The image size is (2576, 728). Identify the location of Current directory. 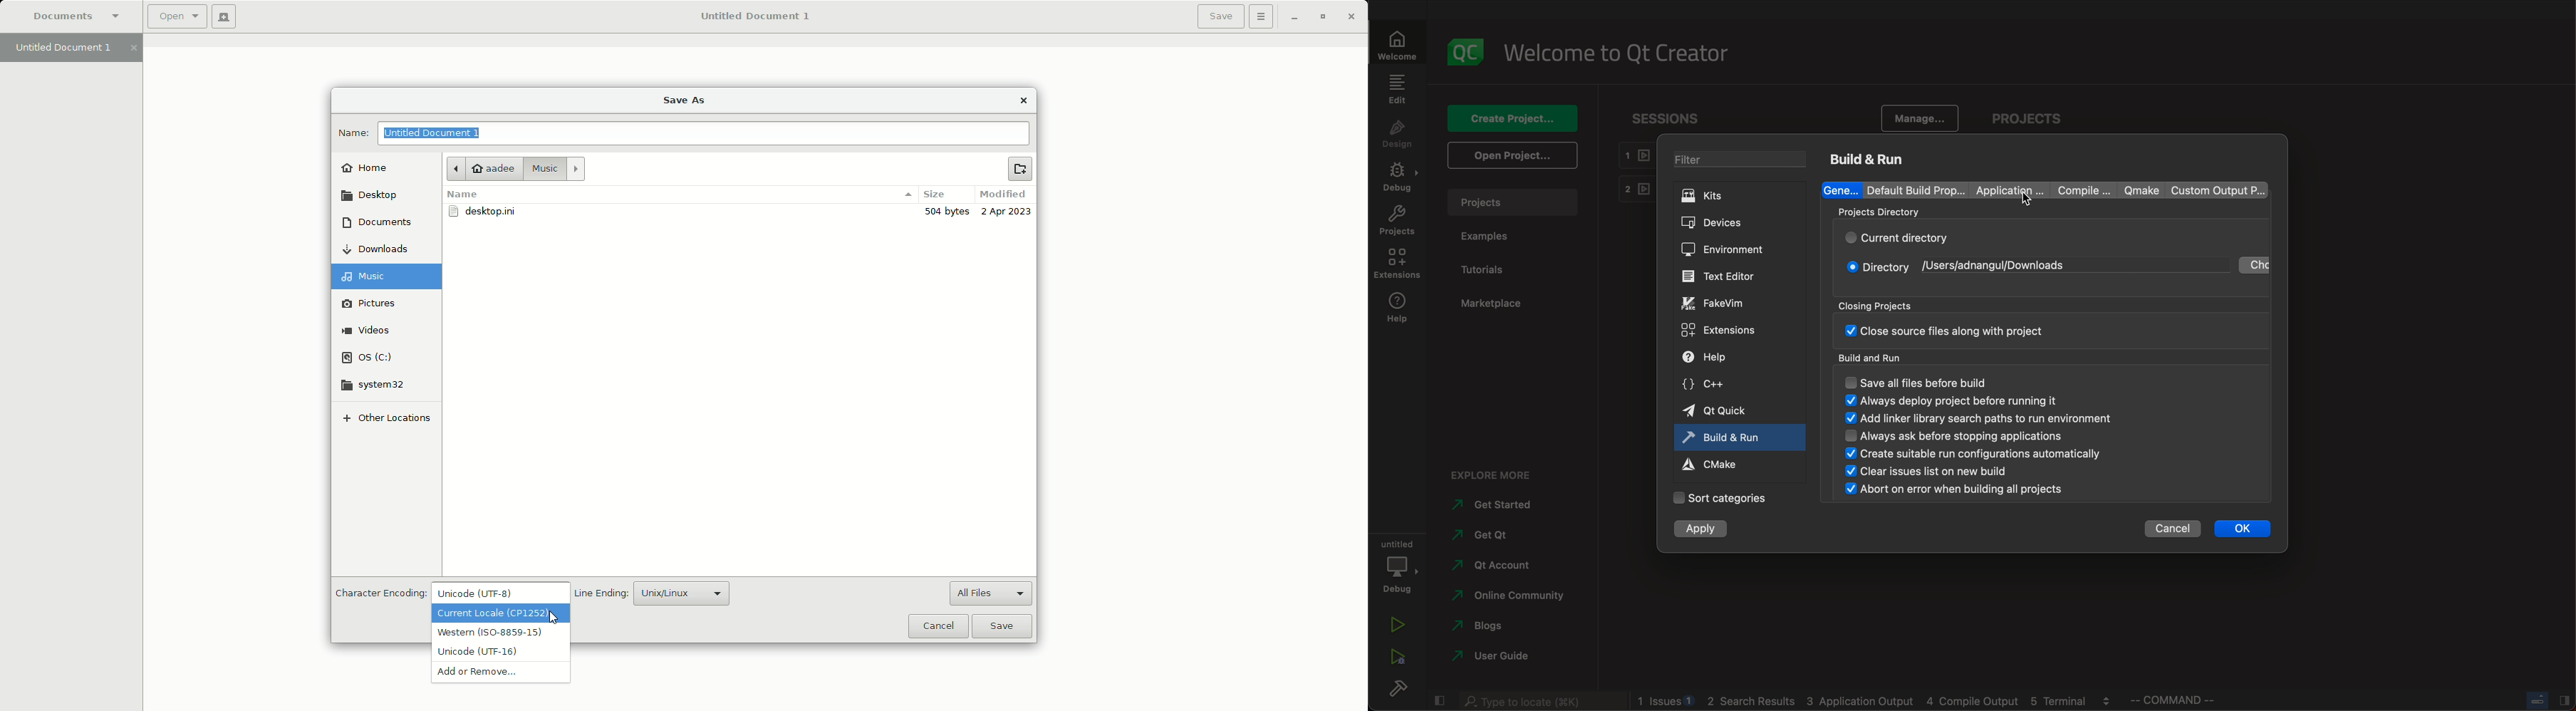
(1902, 238).